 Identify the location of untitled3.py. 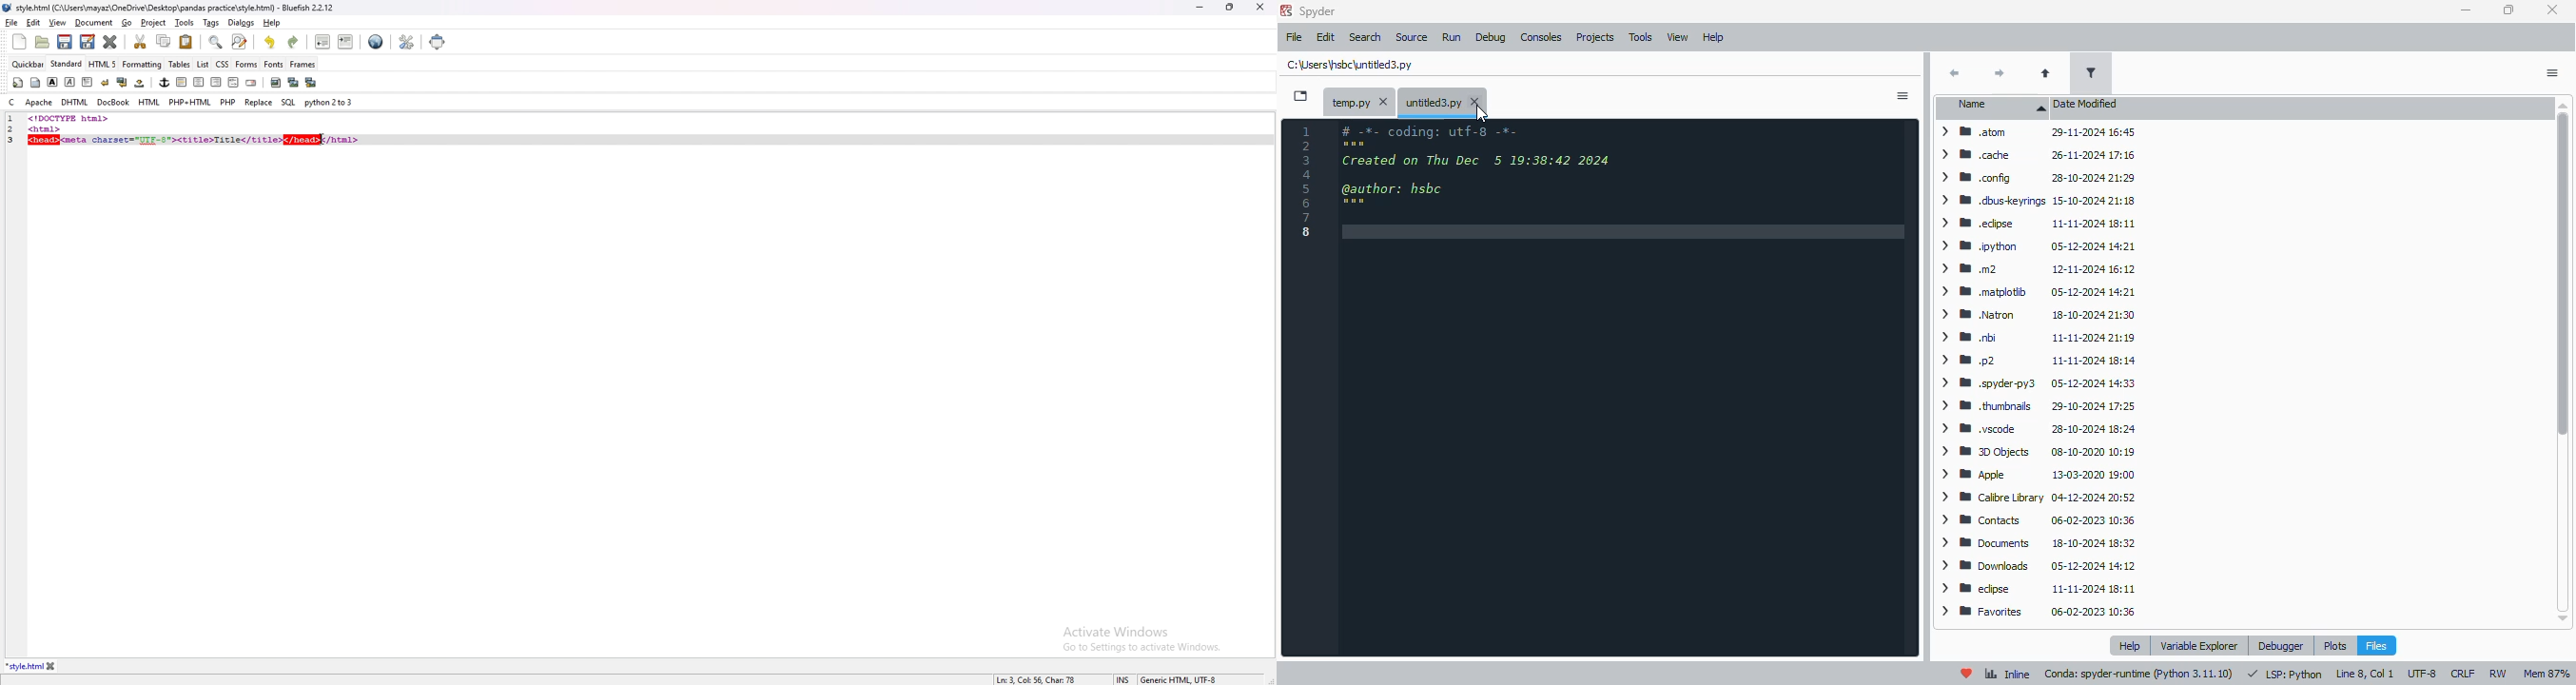
(1434, 102).